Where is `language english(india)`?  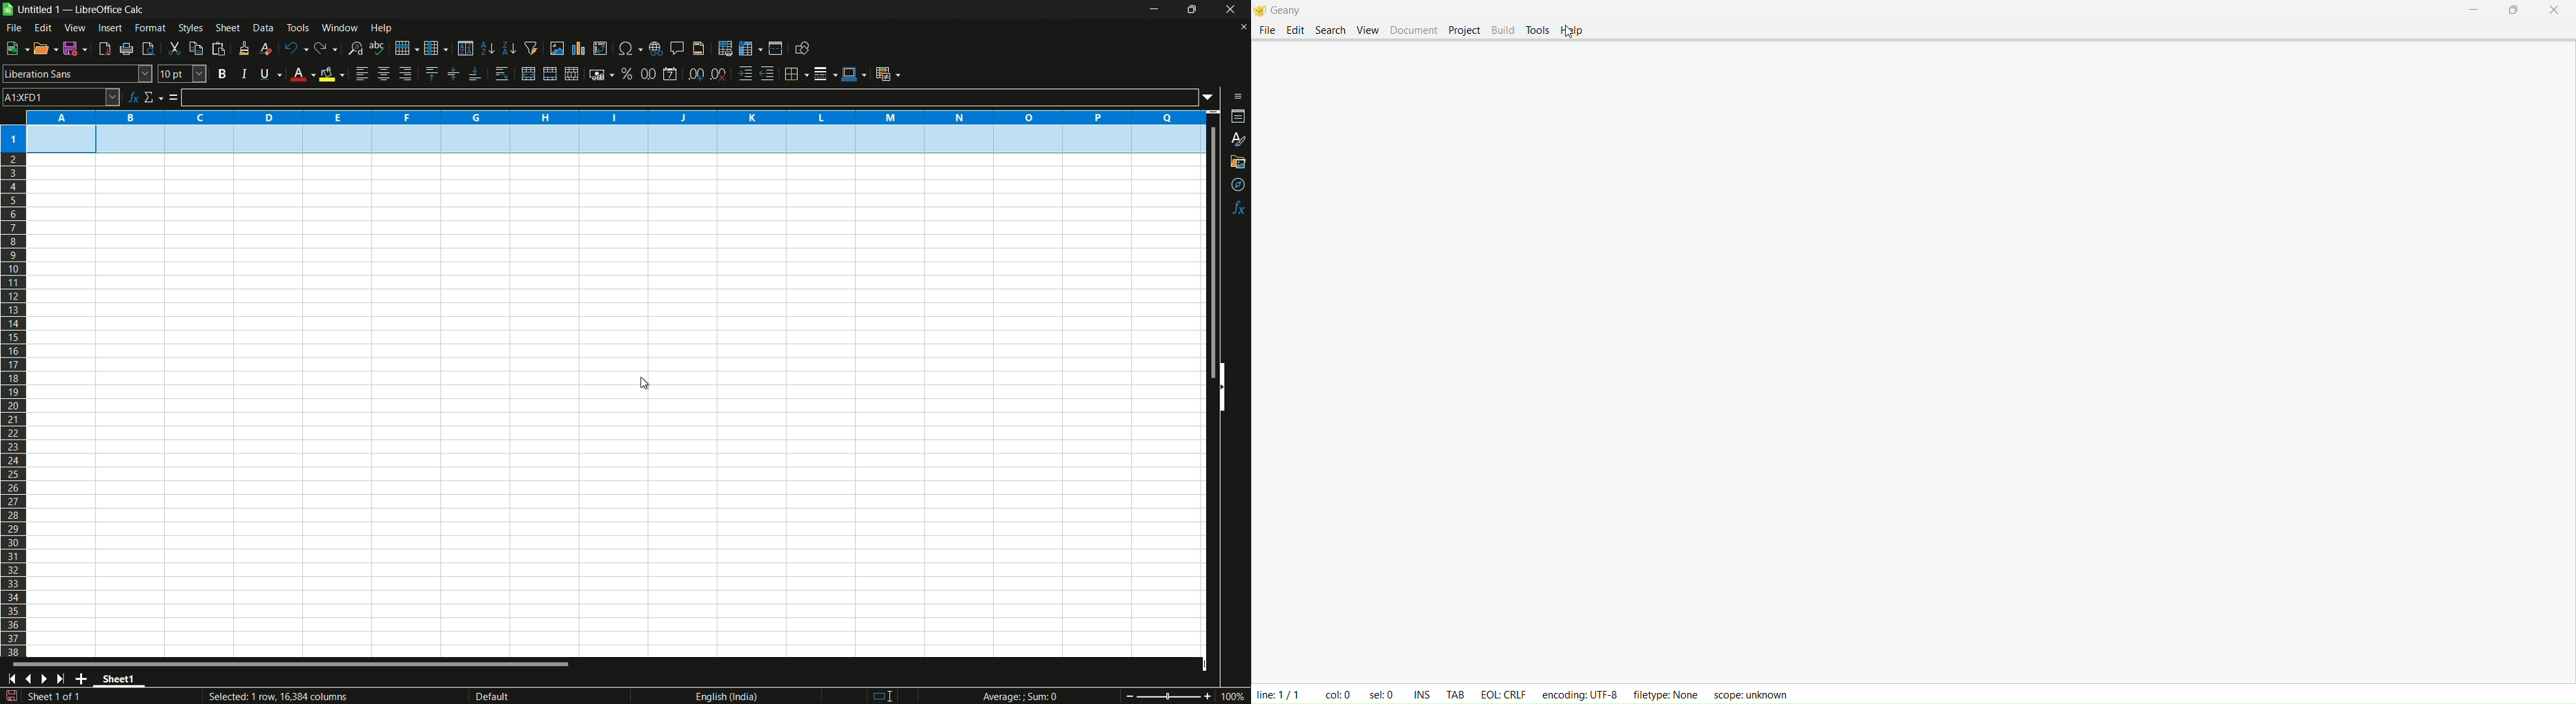 language english(india) is located at coordinates (723, 696).